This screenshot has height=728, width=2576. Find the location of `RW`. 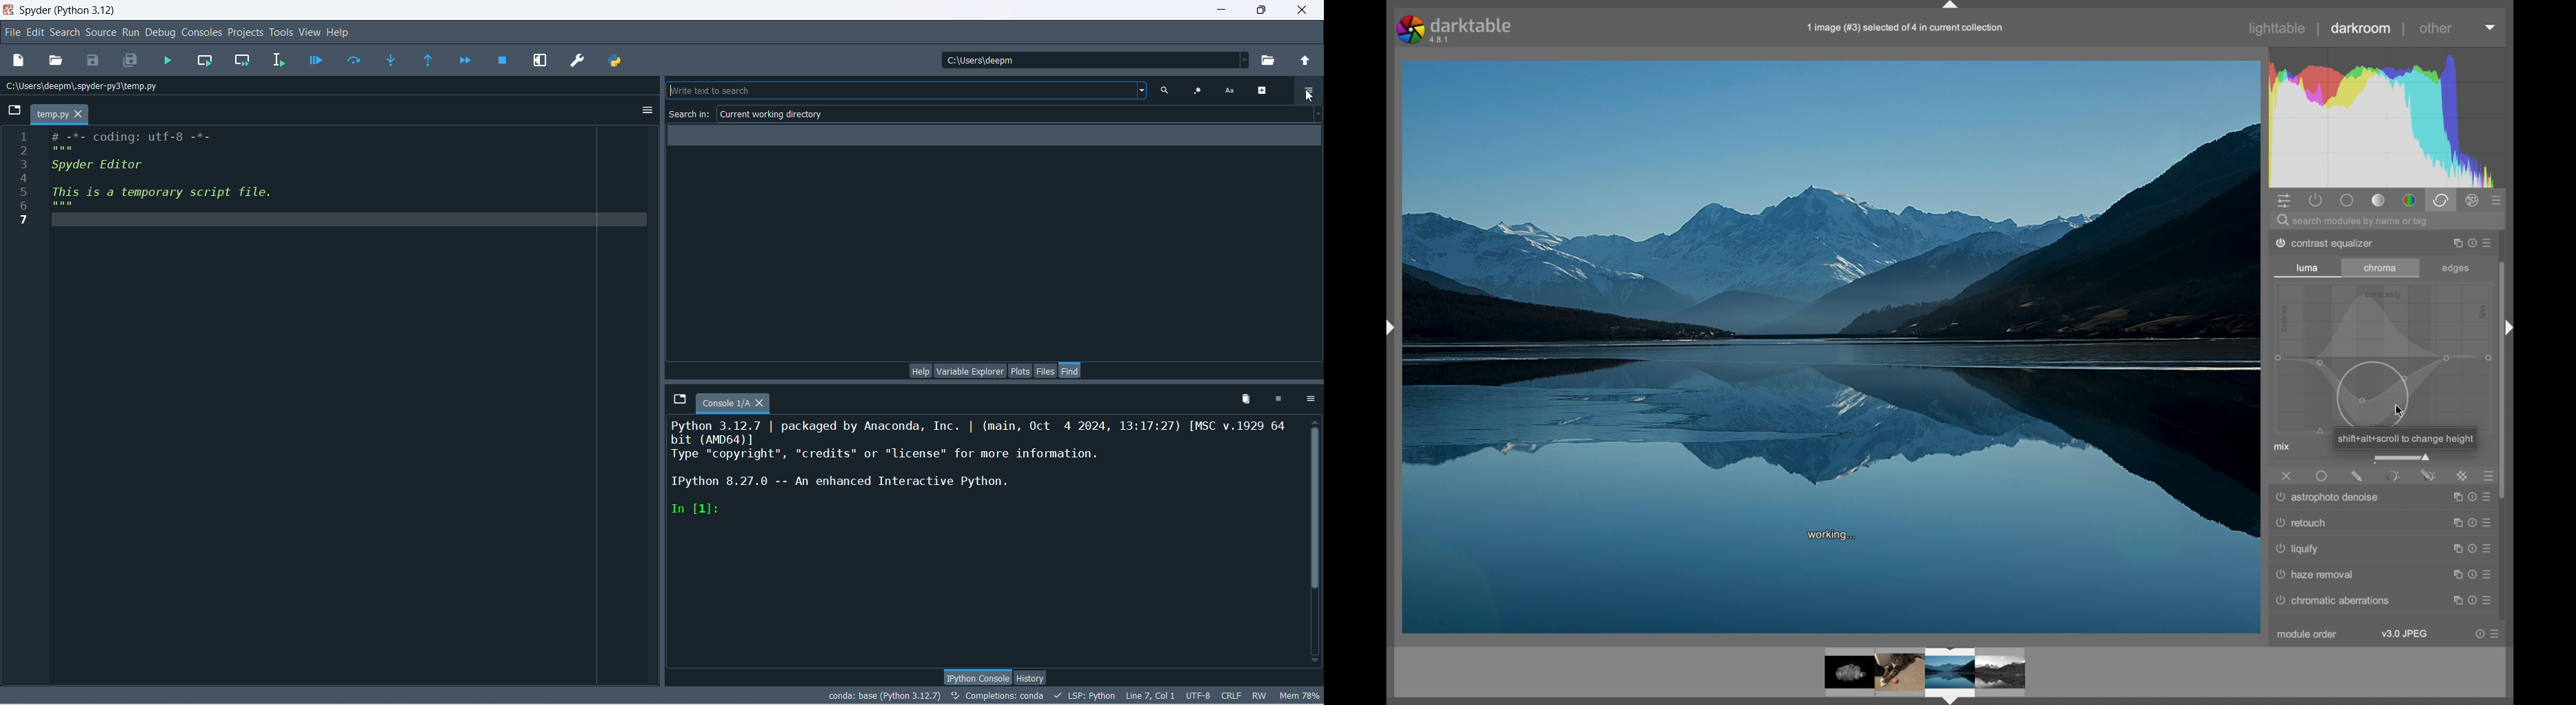

RW is located at coordinates (1258, 696).